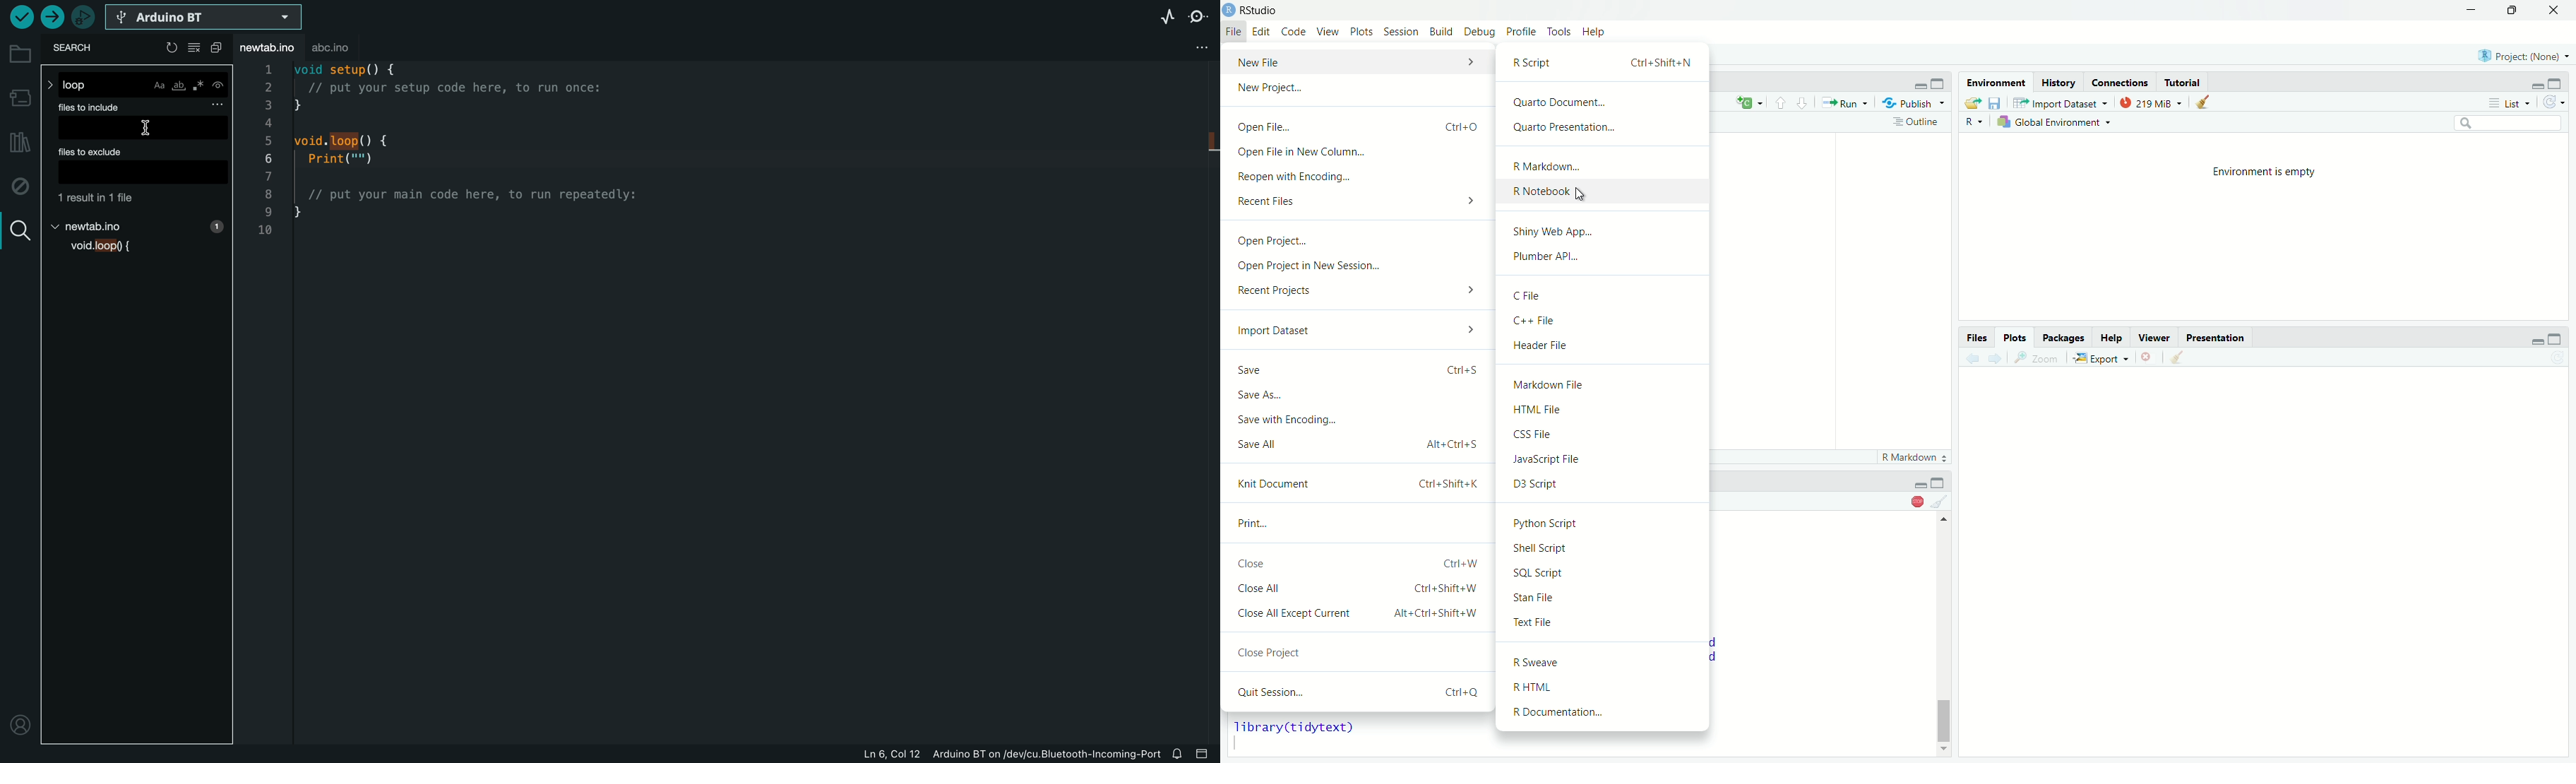  Describe the element at coordinates (1260, 11) in the screenshot. I see `RStudio` at that location.